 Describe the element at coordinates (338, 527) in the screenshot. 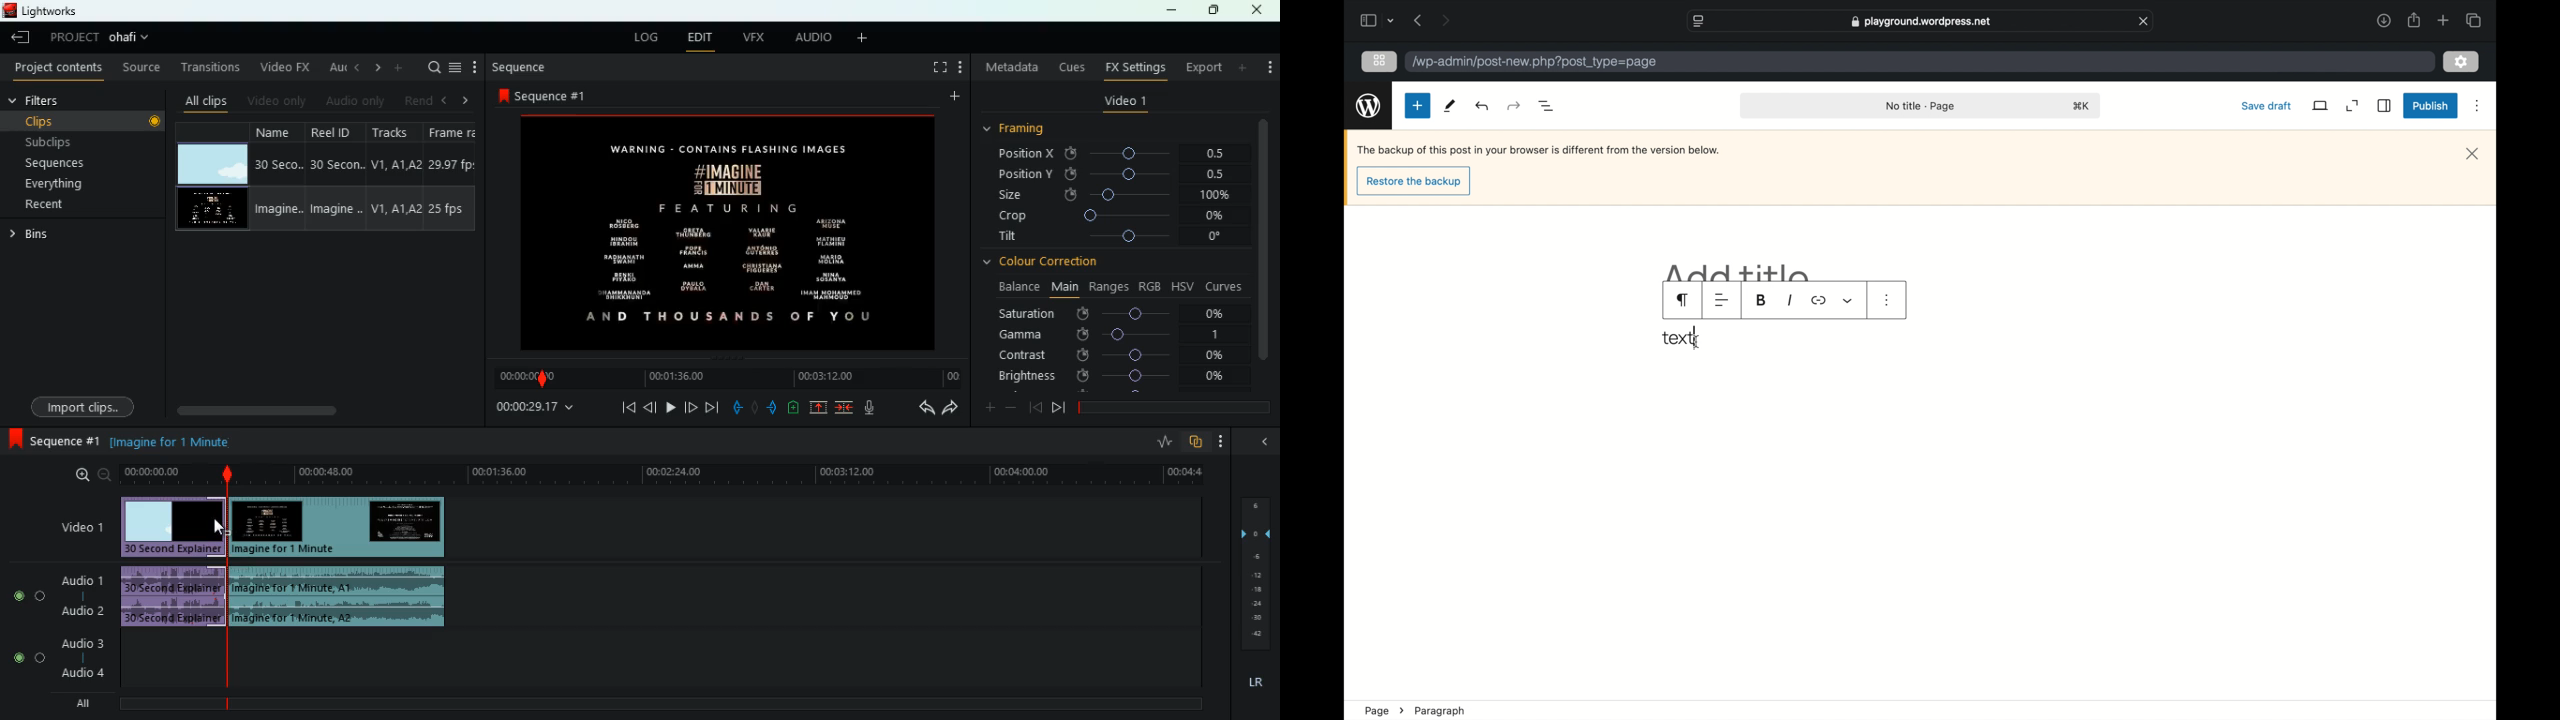

I see `video` at that location.